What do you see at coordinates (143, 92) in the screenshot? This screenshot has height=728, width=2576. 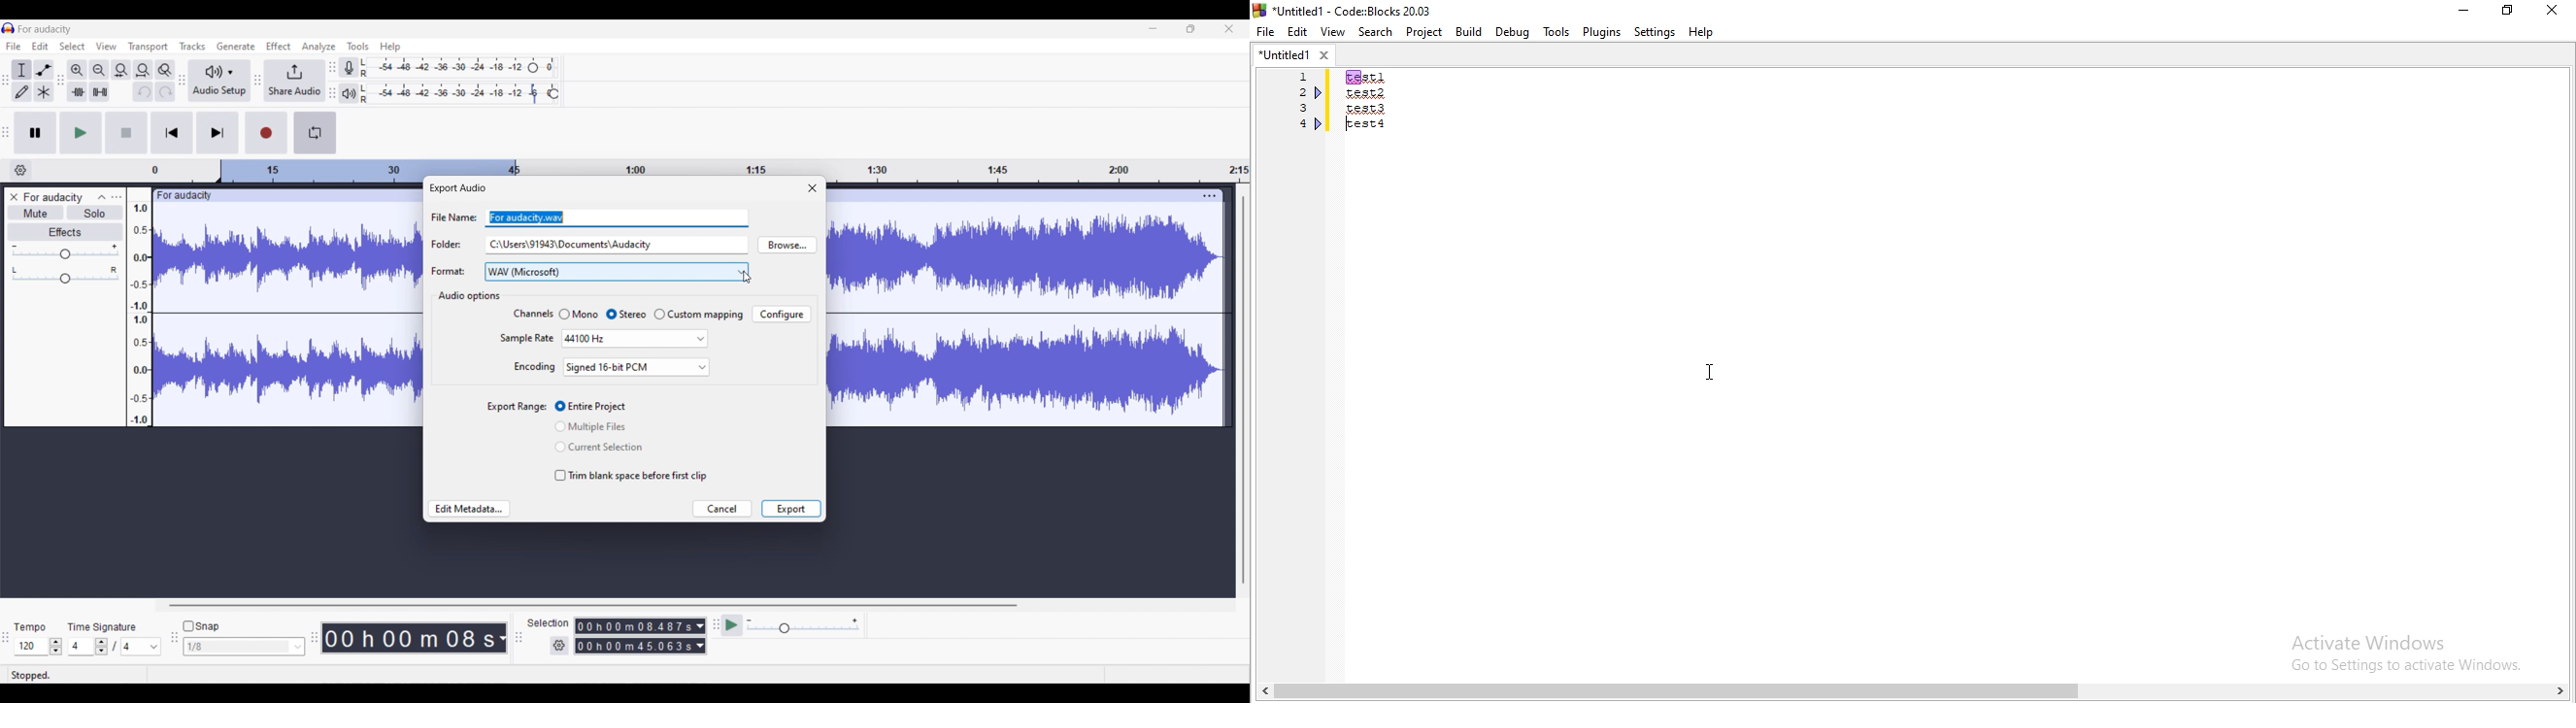 I see `Undo` at bounding box center [143, 92].